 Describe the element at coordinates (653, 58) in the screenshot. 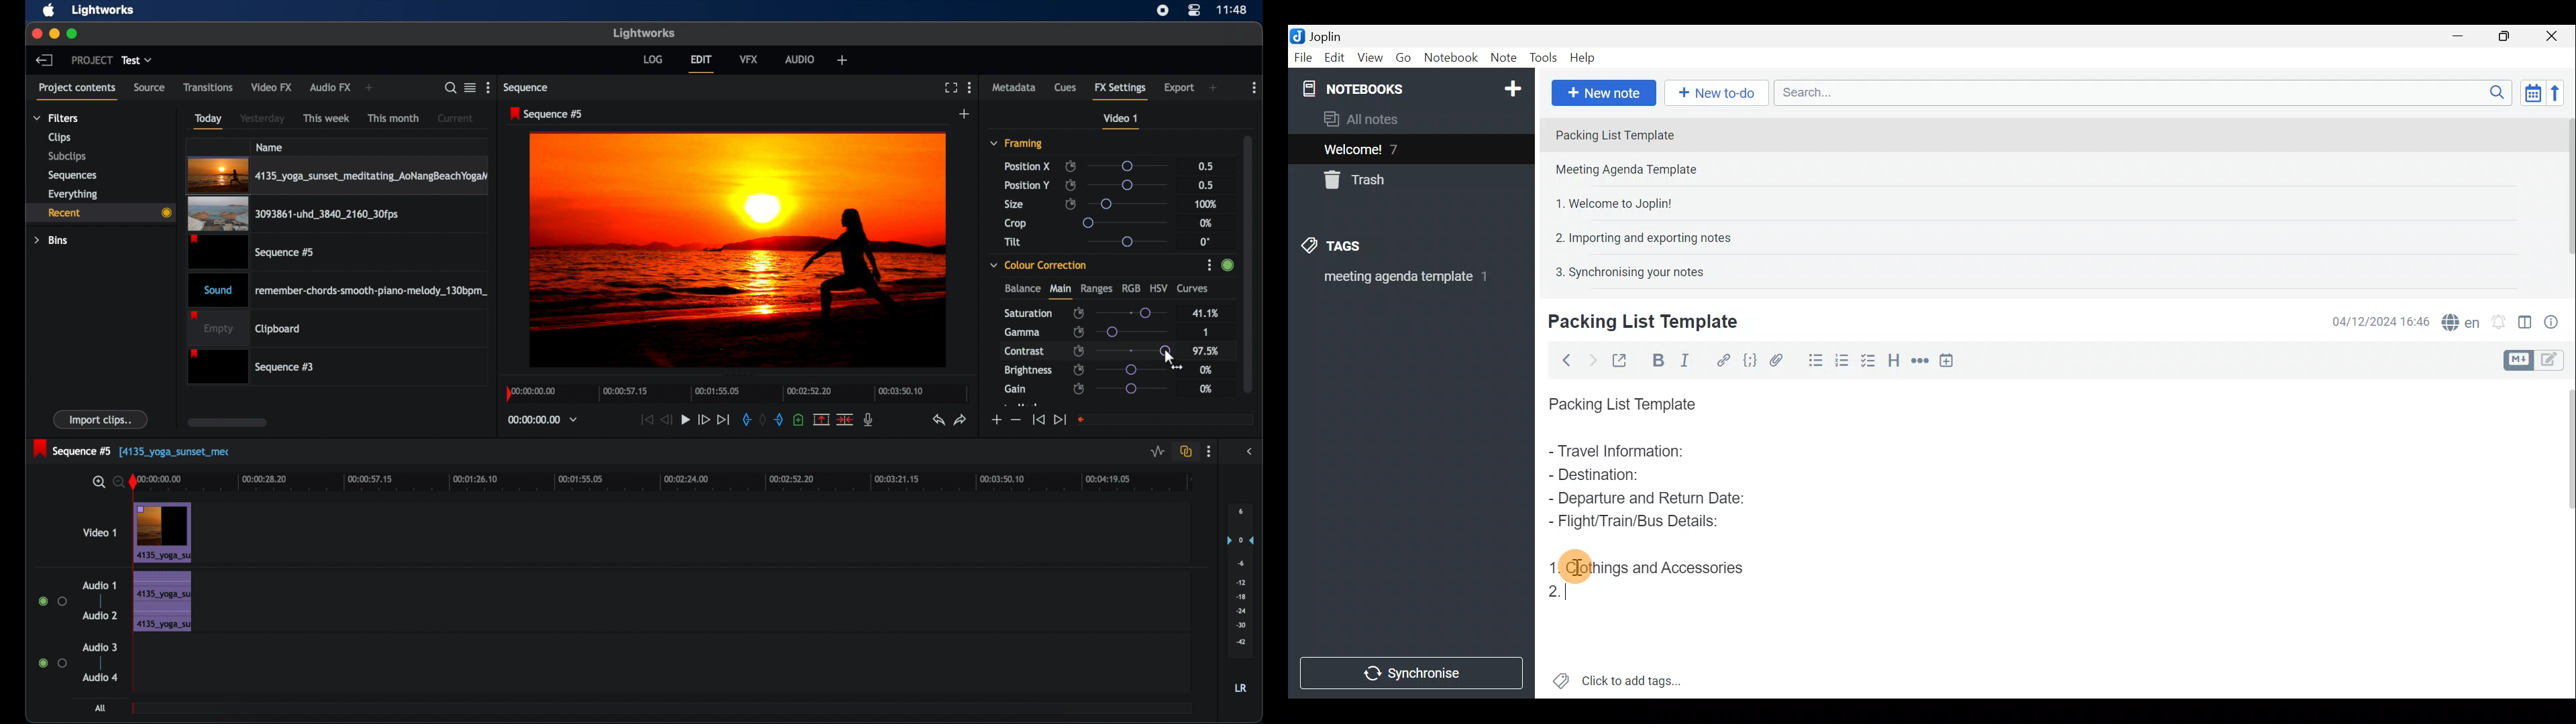

I see `log` at that location.